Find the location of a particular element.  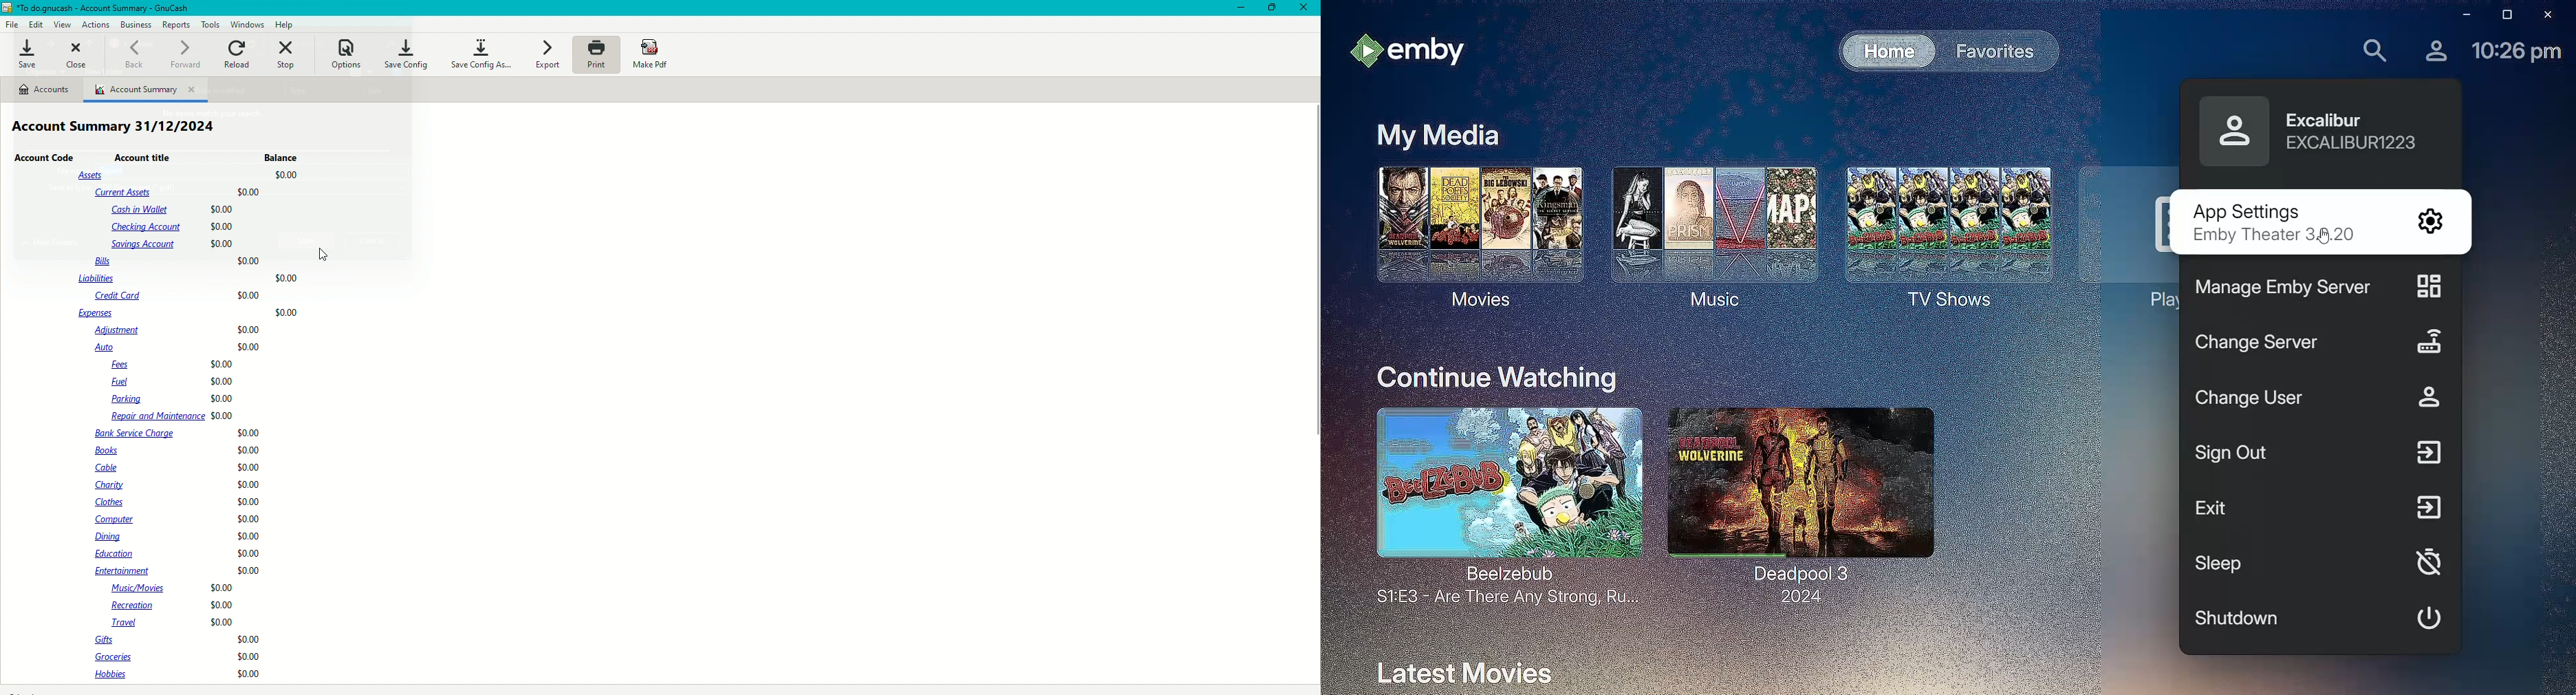

Account Title is located at coordinates (144, 157).